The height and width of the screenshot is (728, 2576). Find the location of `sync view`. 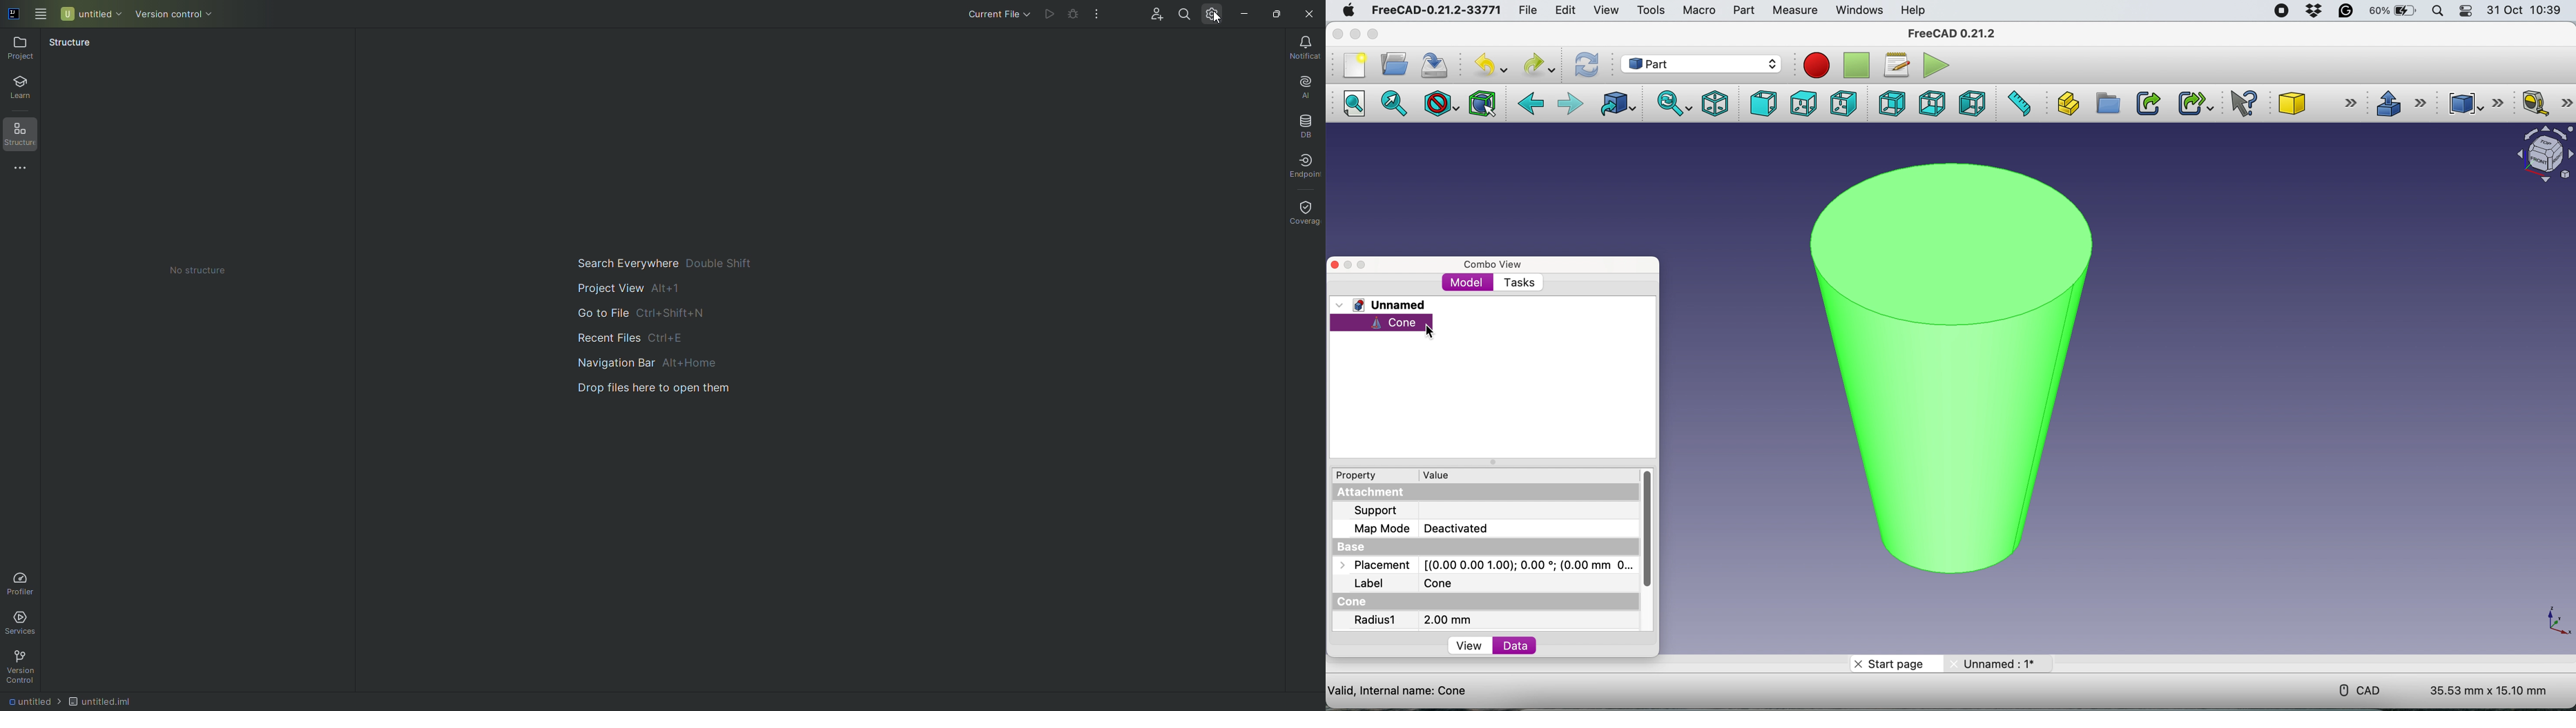

sync view is located at coordinates (1672, 103).